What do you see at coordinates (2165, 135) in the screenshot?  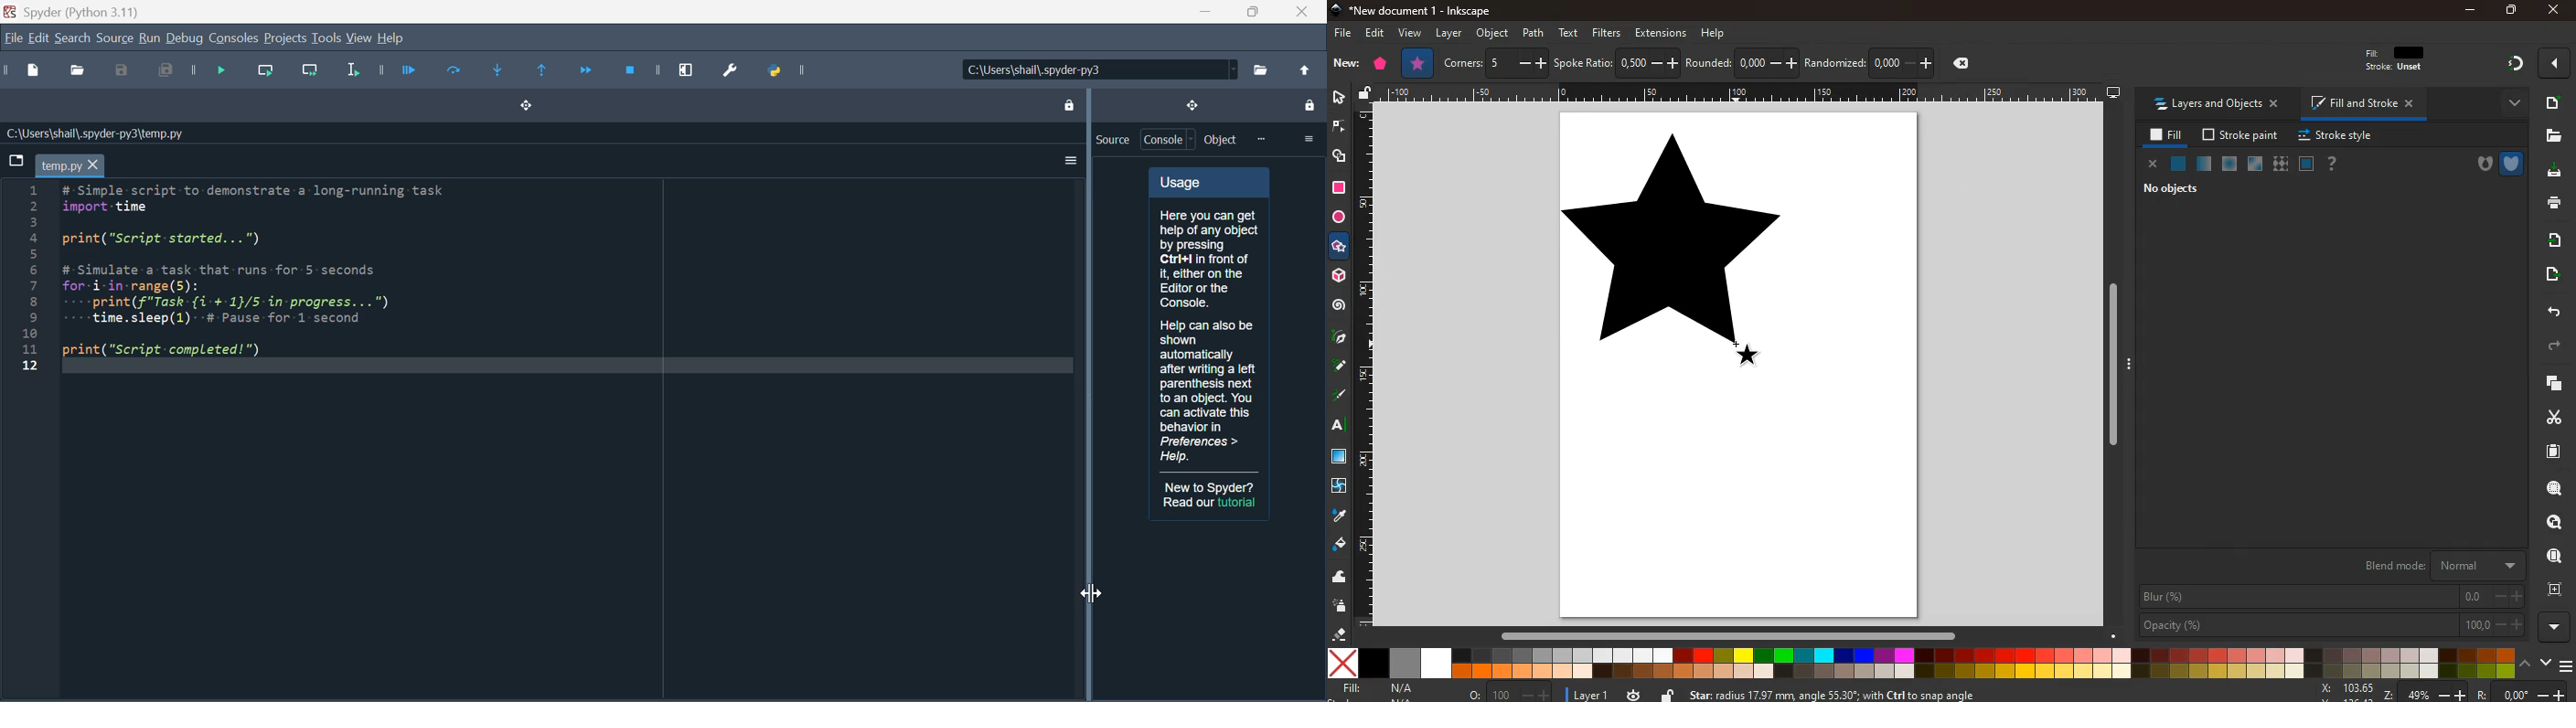 I see `fill` at bounding box center [2165, 135].